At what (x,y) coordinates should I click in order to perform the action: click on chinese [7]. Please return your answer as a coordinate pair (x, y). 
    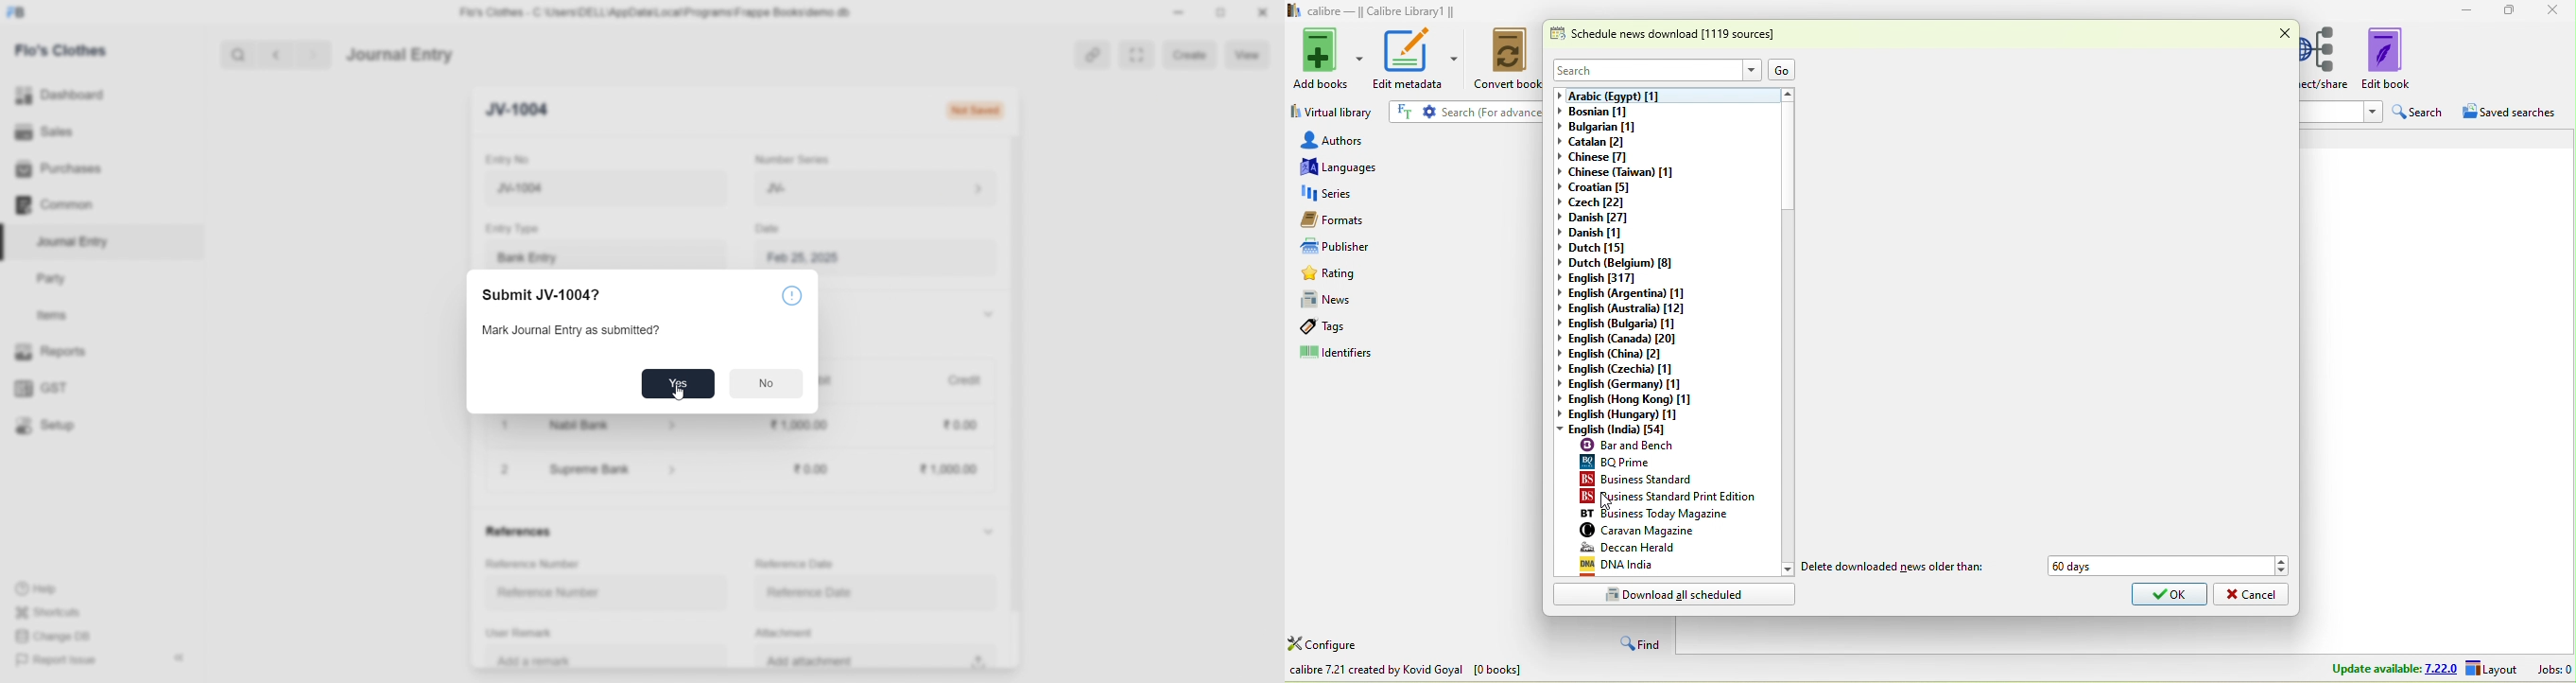
    Looking at the image, I should click on (1608, 158).